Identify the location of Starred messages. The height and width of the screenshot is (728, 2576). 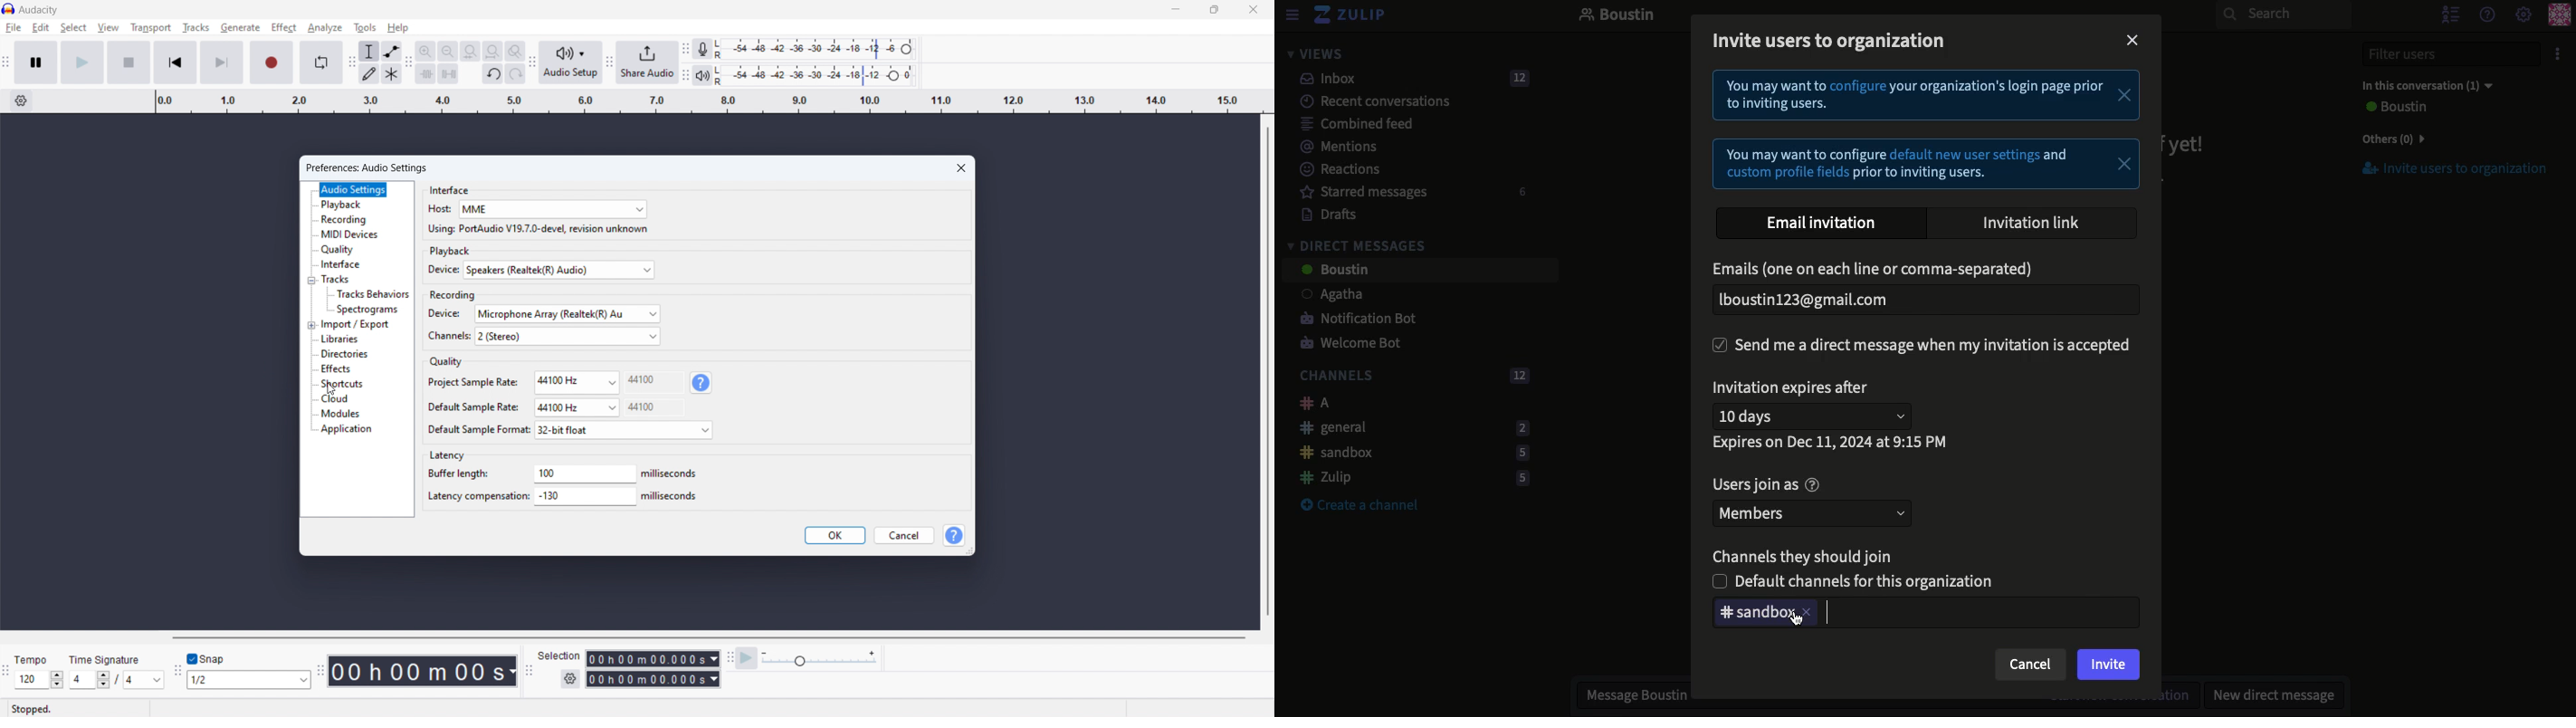
(1410, 192).